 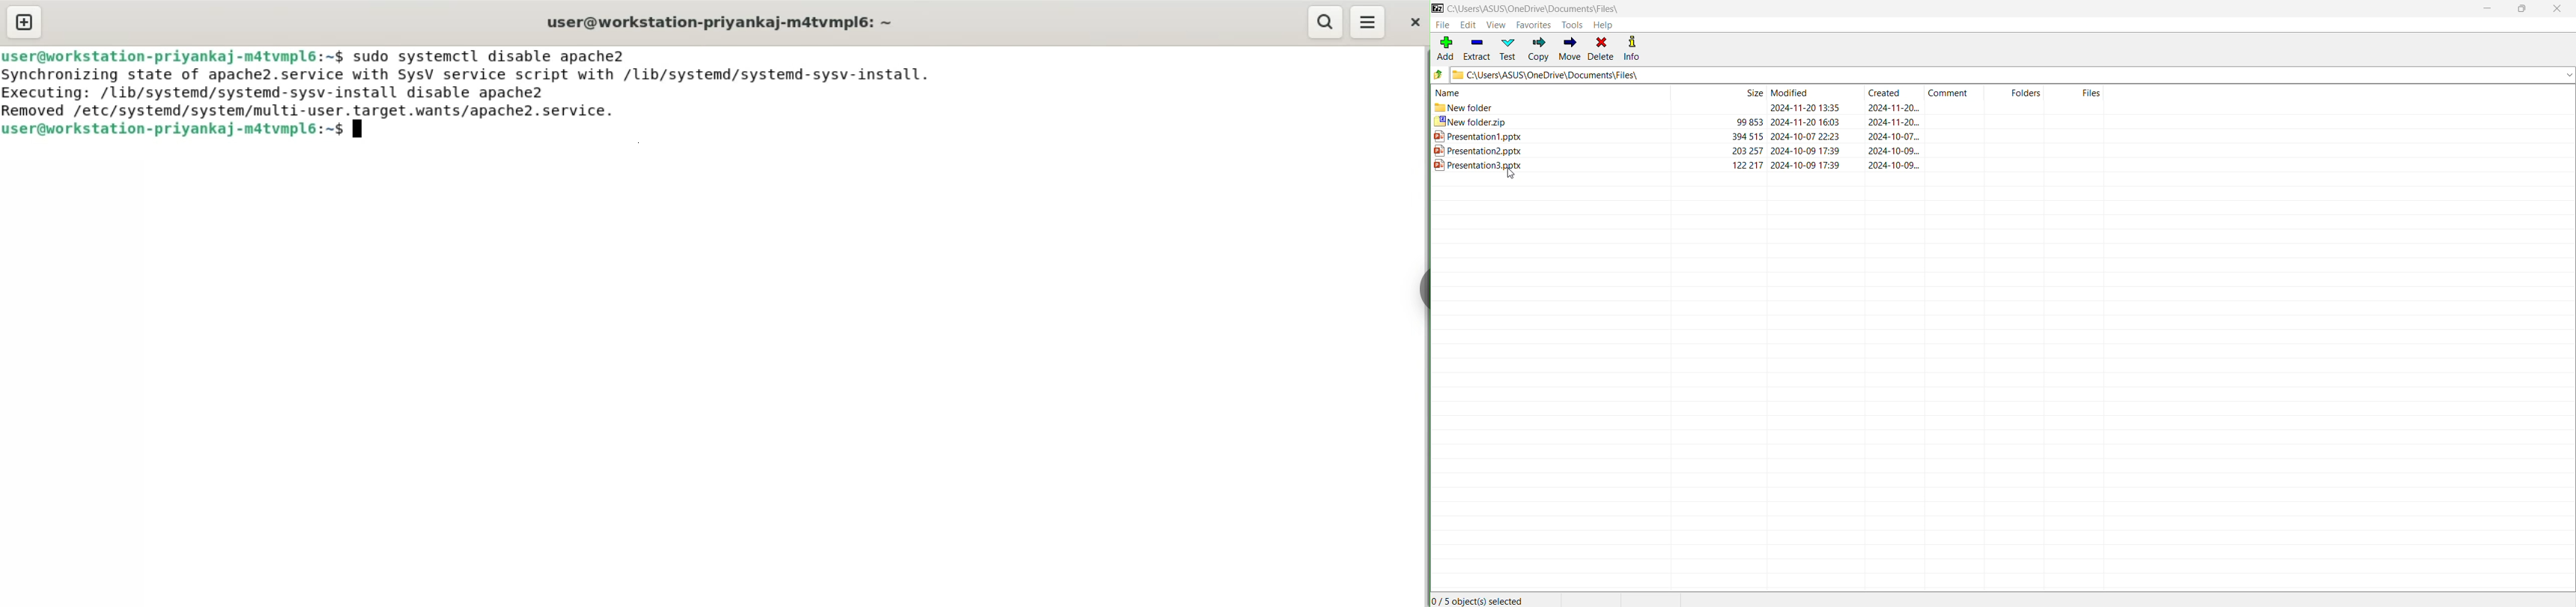 I want to click on Folders, so click(x=2018, y=92).